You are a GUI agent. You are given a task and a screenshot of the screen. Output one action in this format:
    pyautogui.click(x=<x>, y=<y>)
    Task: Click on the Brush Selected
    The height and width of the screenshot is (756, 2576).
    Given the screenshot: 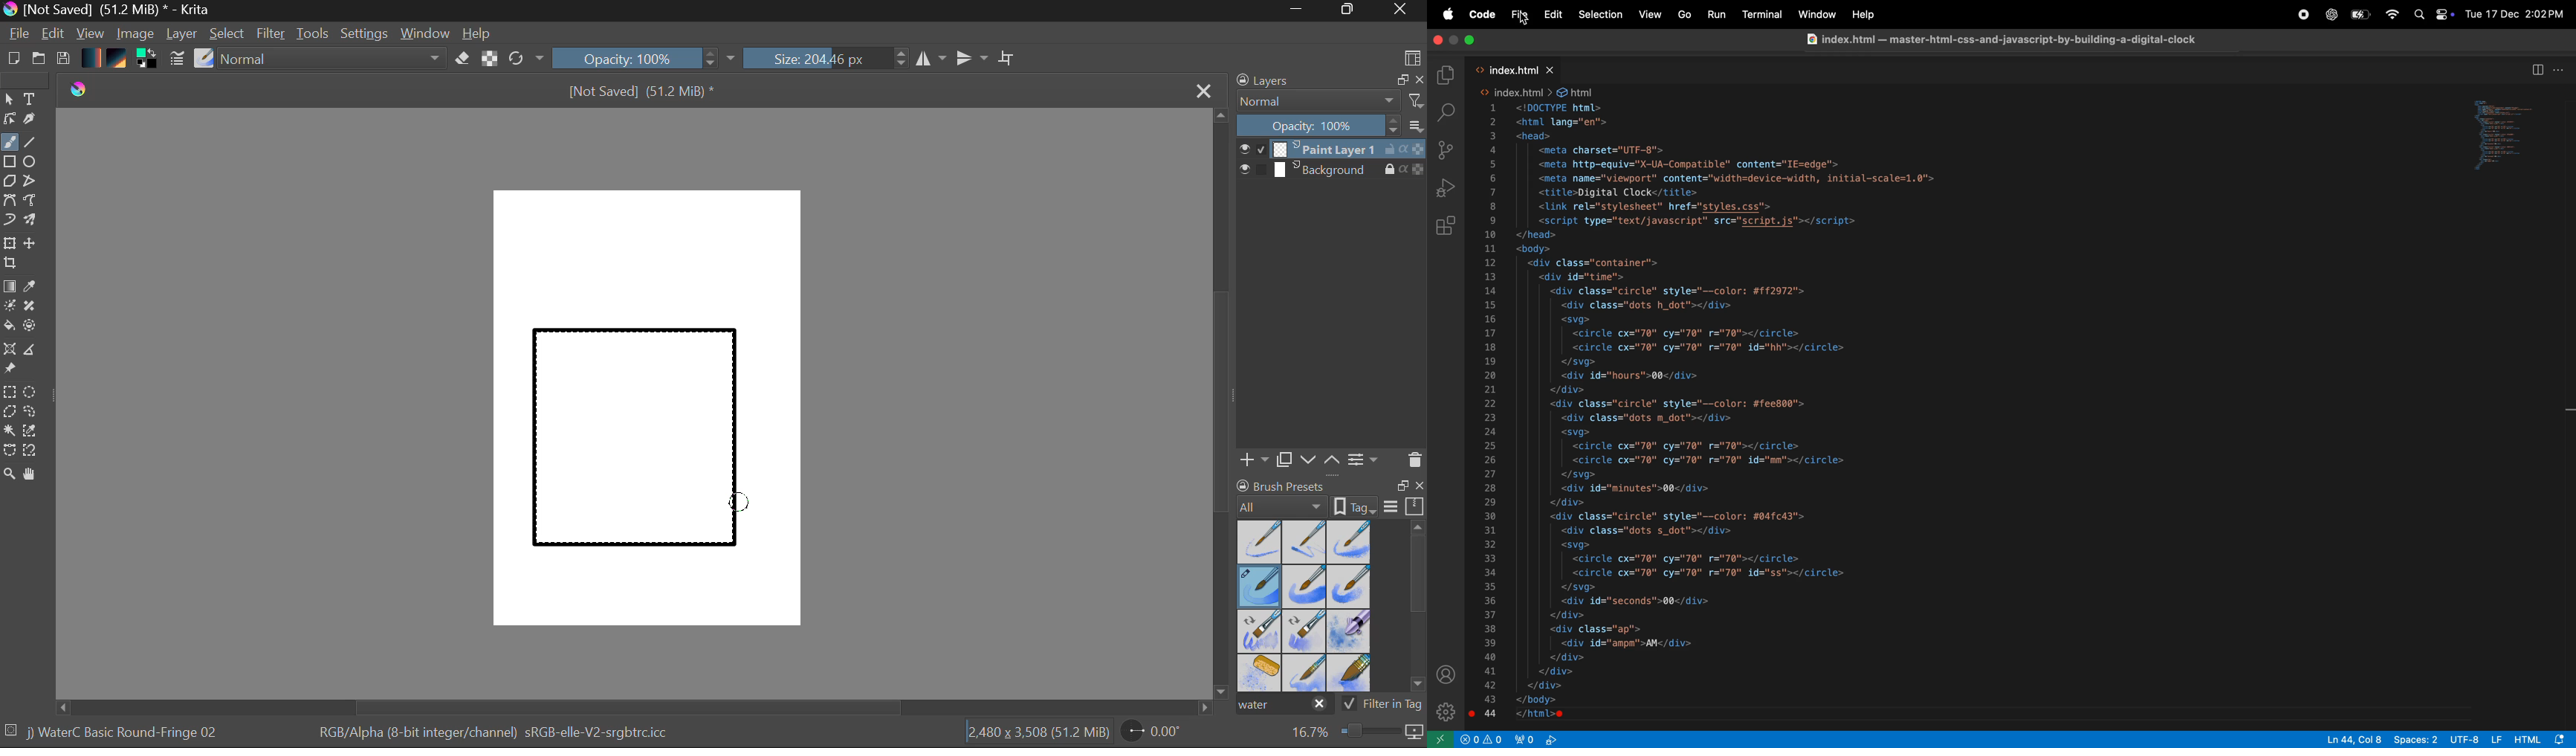 What is the action you would take?
    pyautogui.click(x=125, y=734)
    